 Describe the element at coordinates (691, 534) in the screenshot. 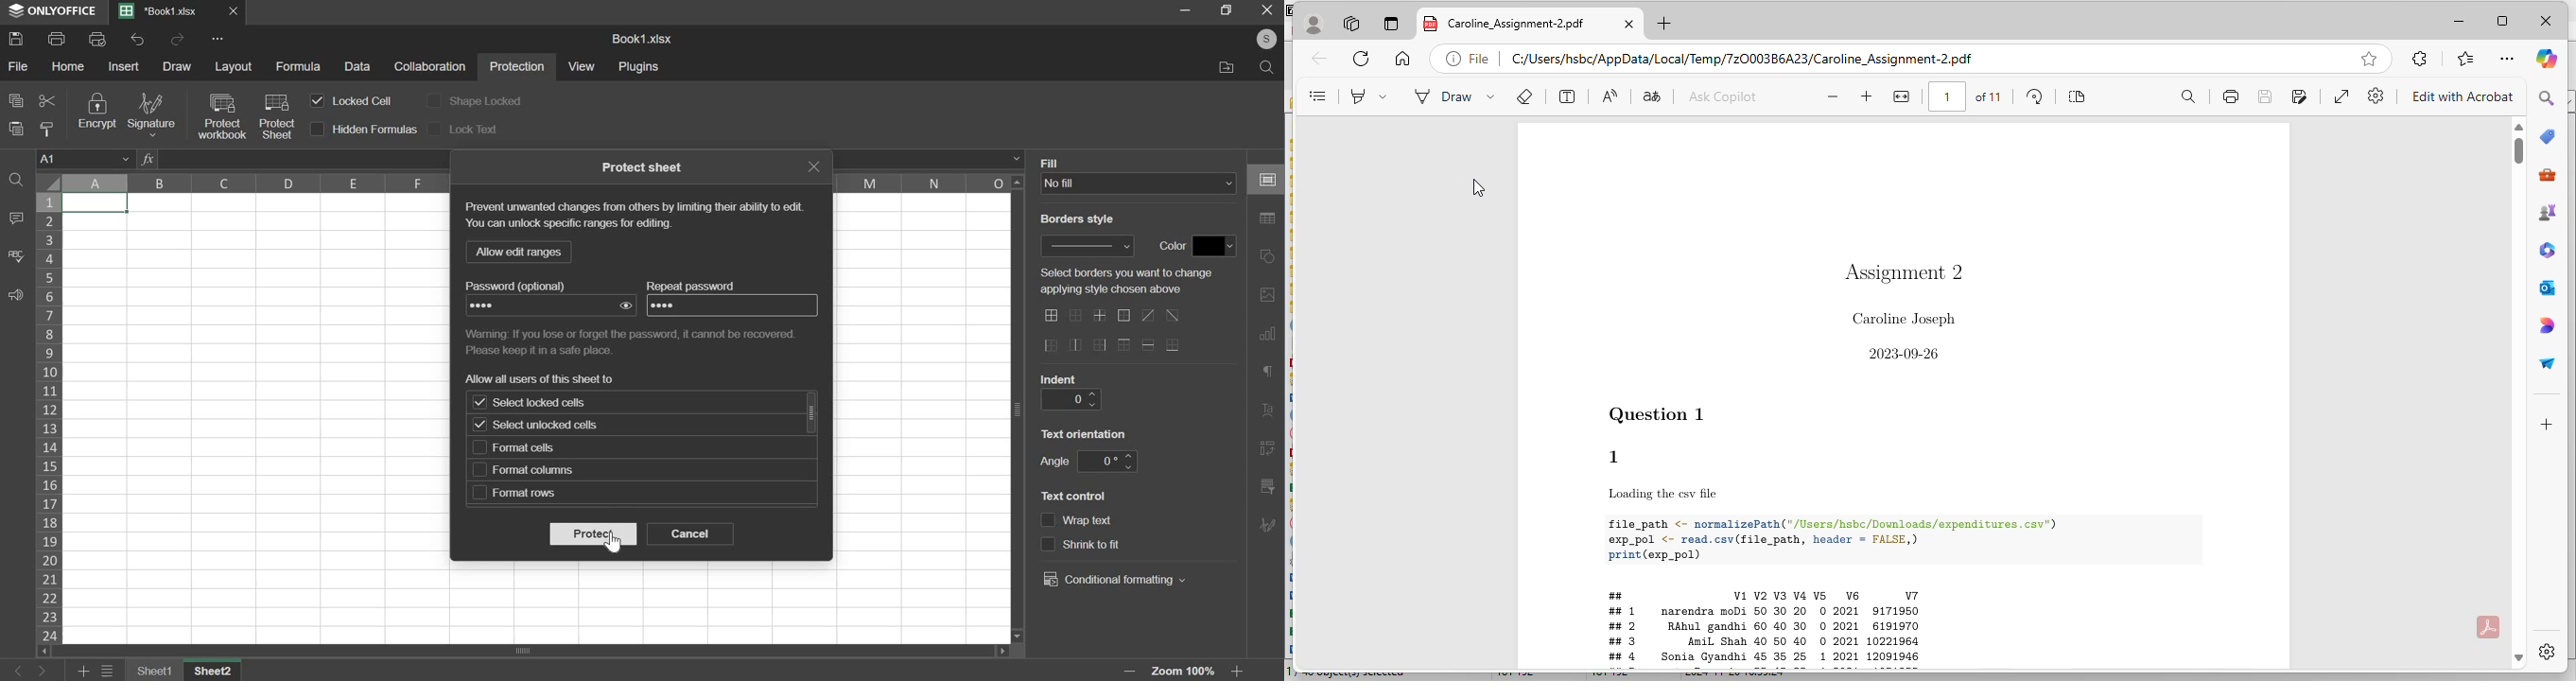

I see `cancel` at that location.